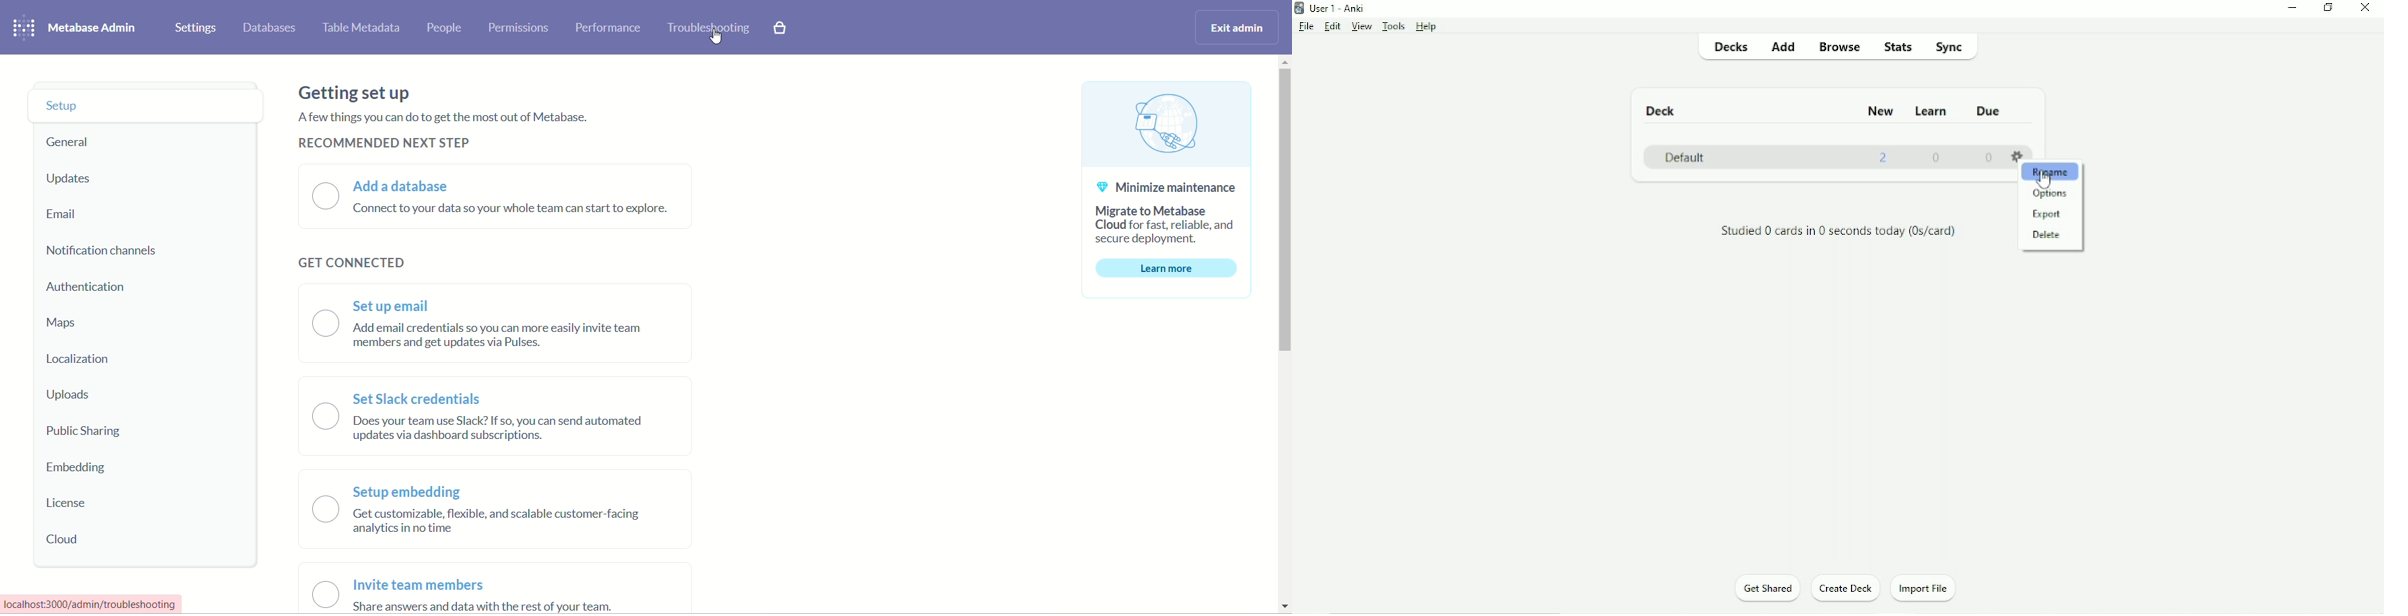  Describe the element at coordinates (1687, 156) in the screenshot. I see `Default` at that location.